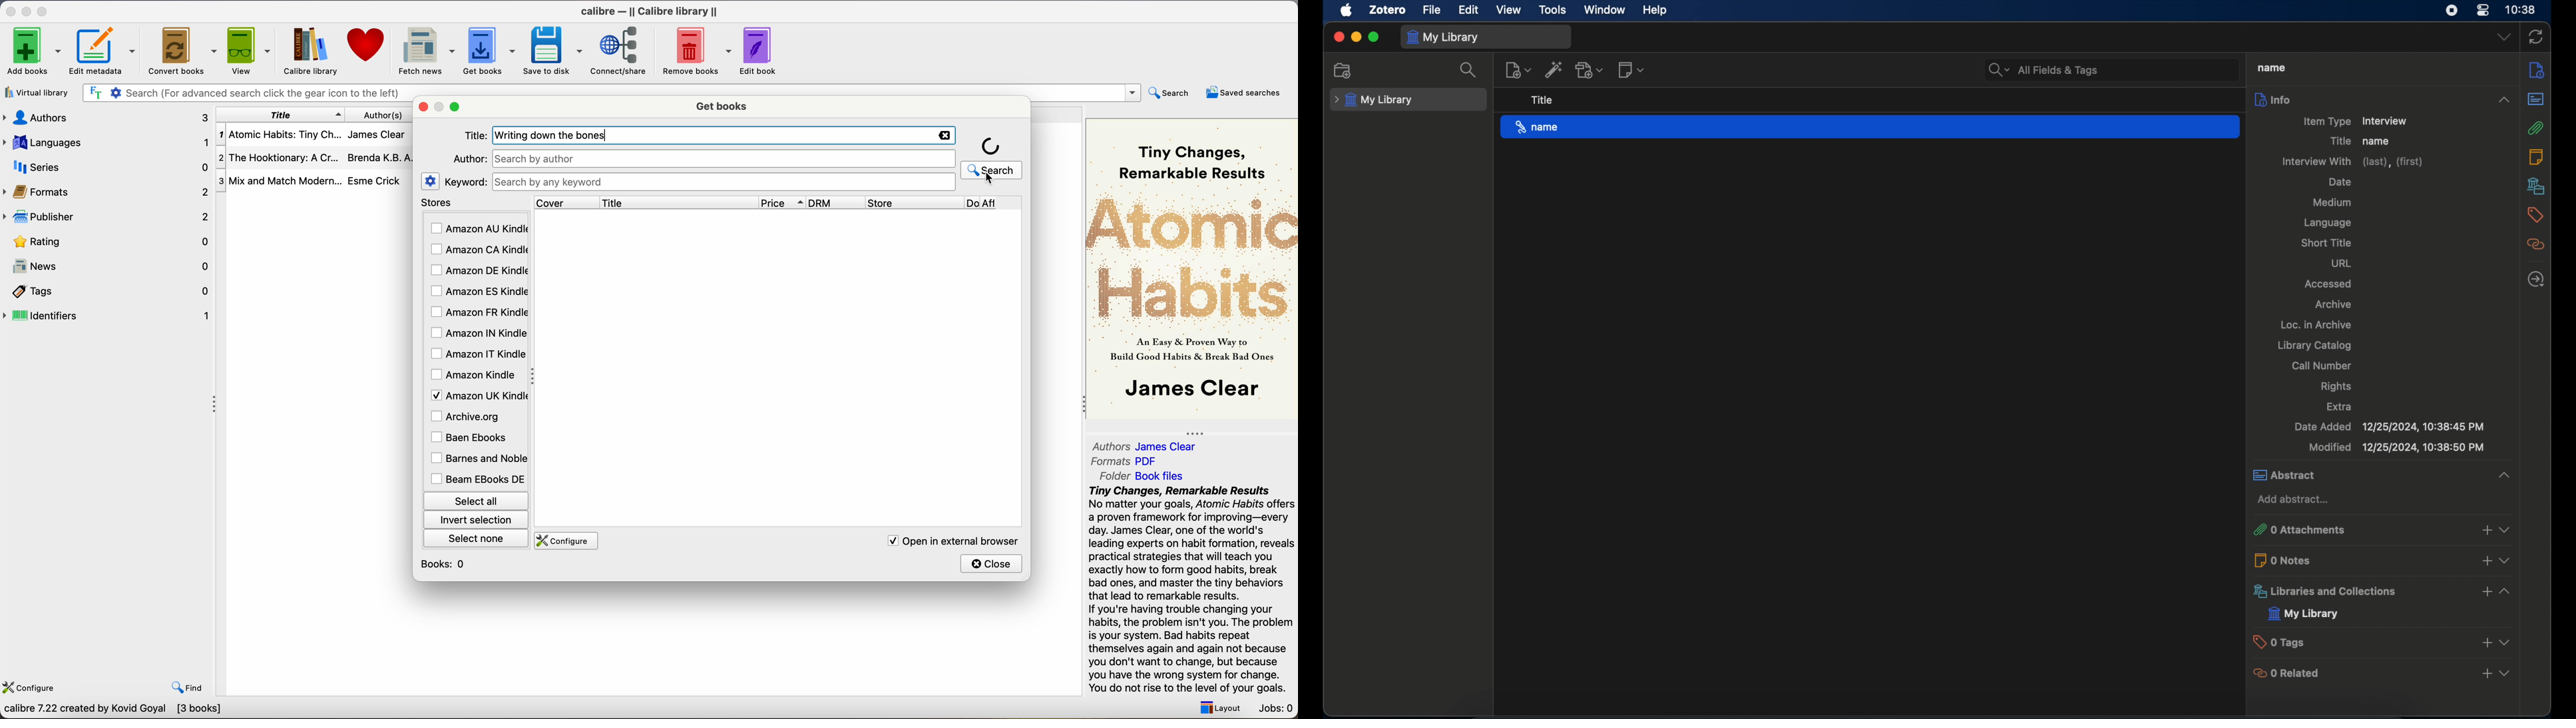  Describe the element at coordinates (2509, 562) in the screenshot. I see `view` at that location.